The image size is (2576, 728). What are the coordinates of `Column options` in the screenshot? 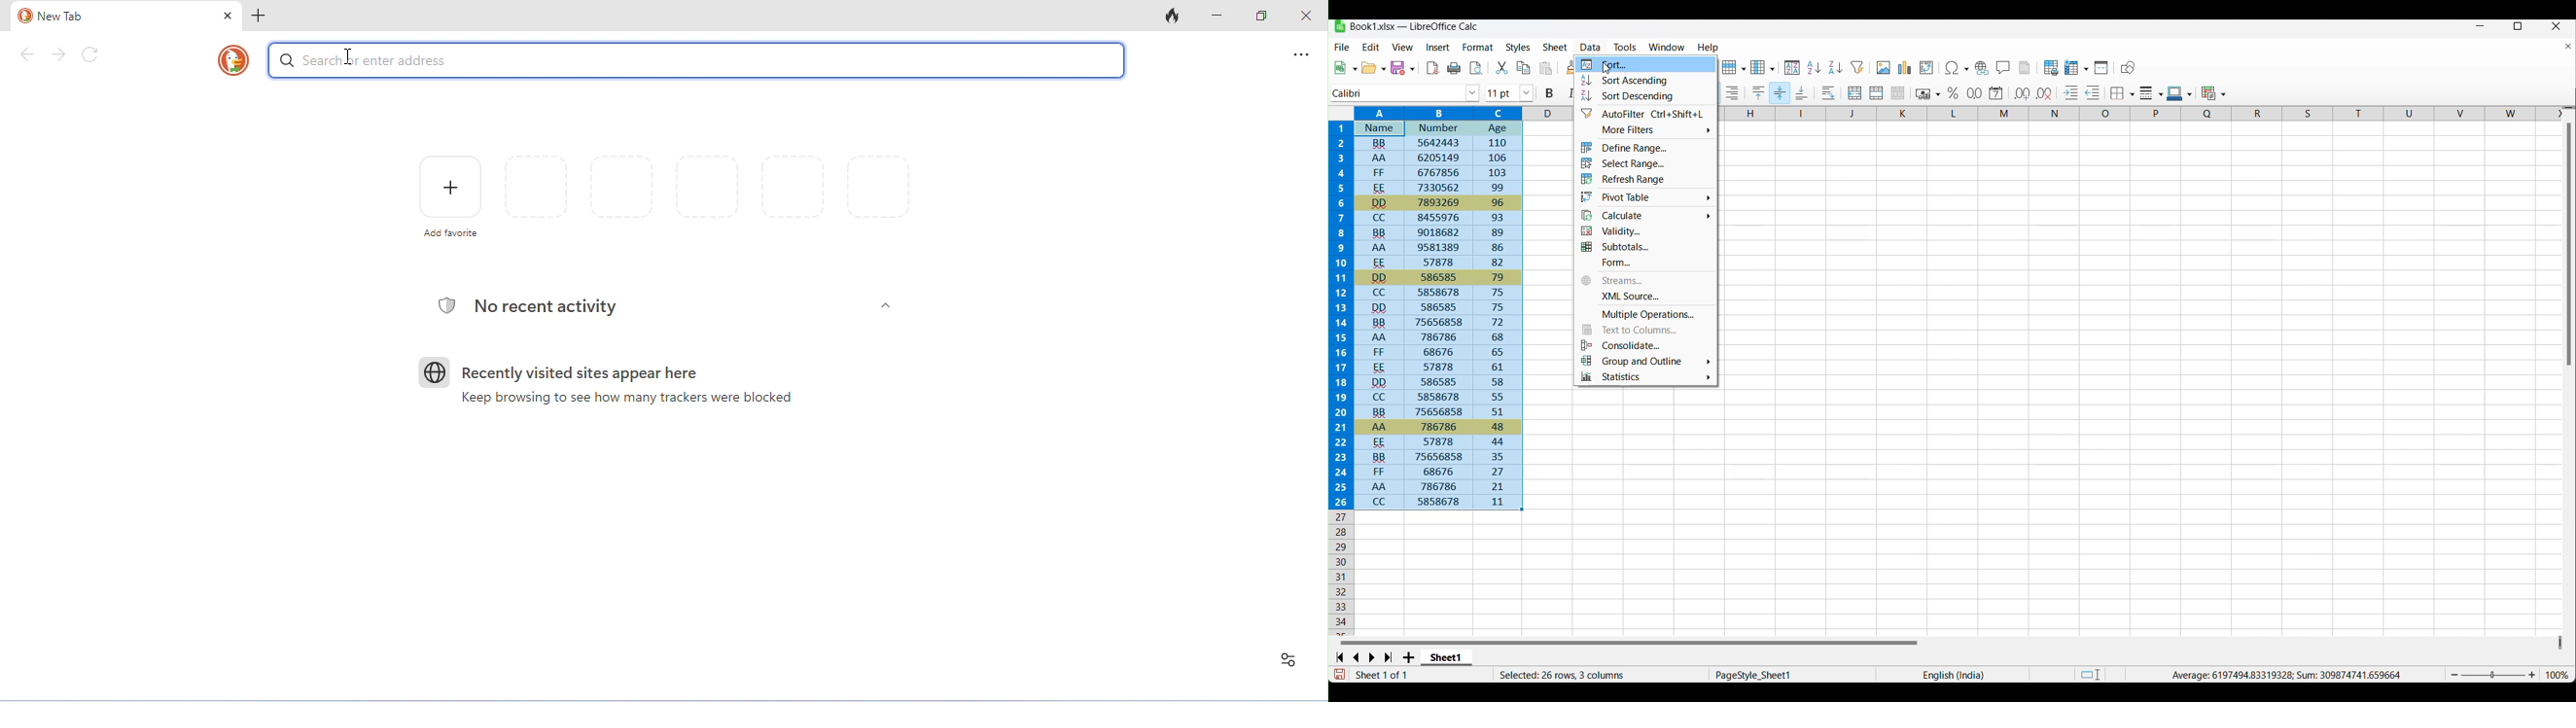 It's located at (1763, 67).